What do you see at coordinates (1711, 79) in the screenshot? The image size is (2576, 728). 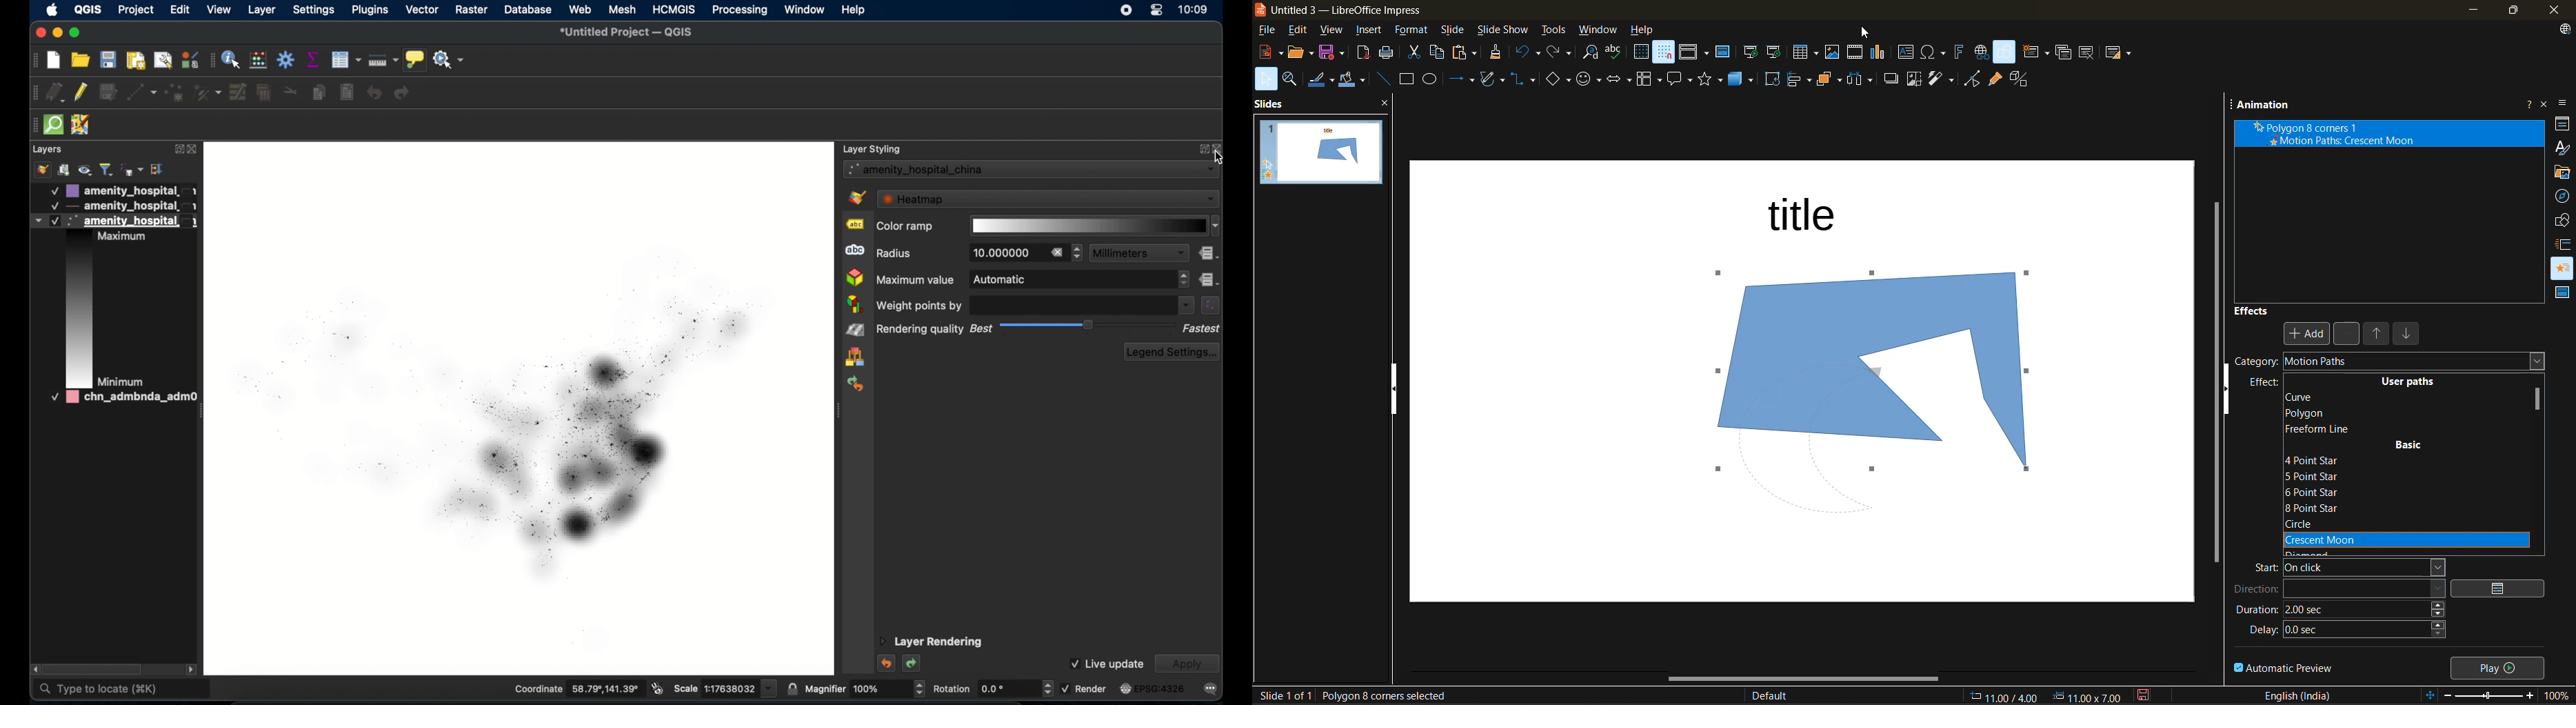 I see `stars and banners` at bounding box center [1711, 79].